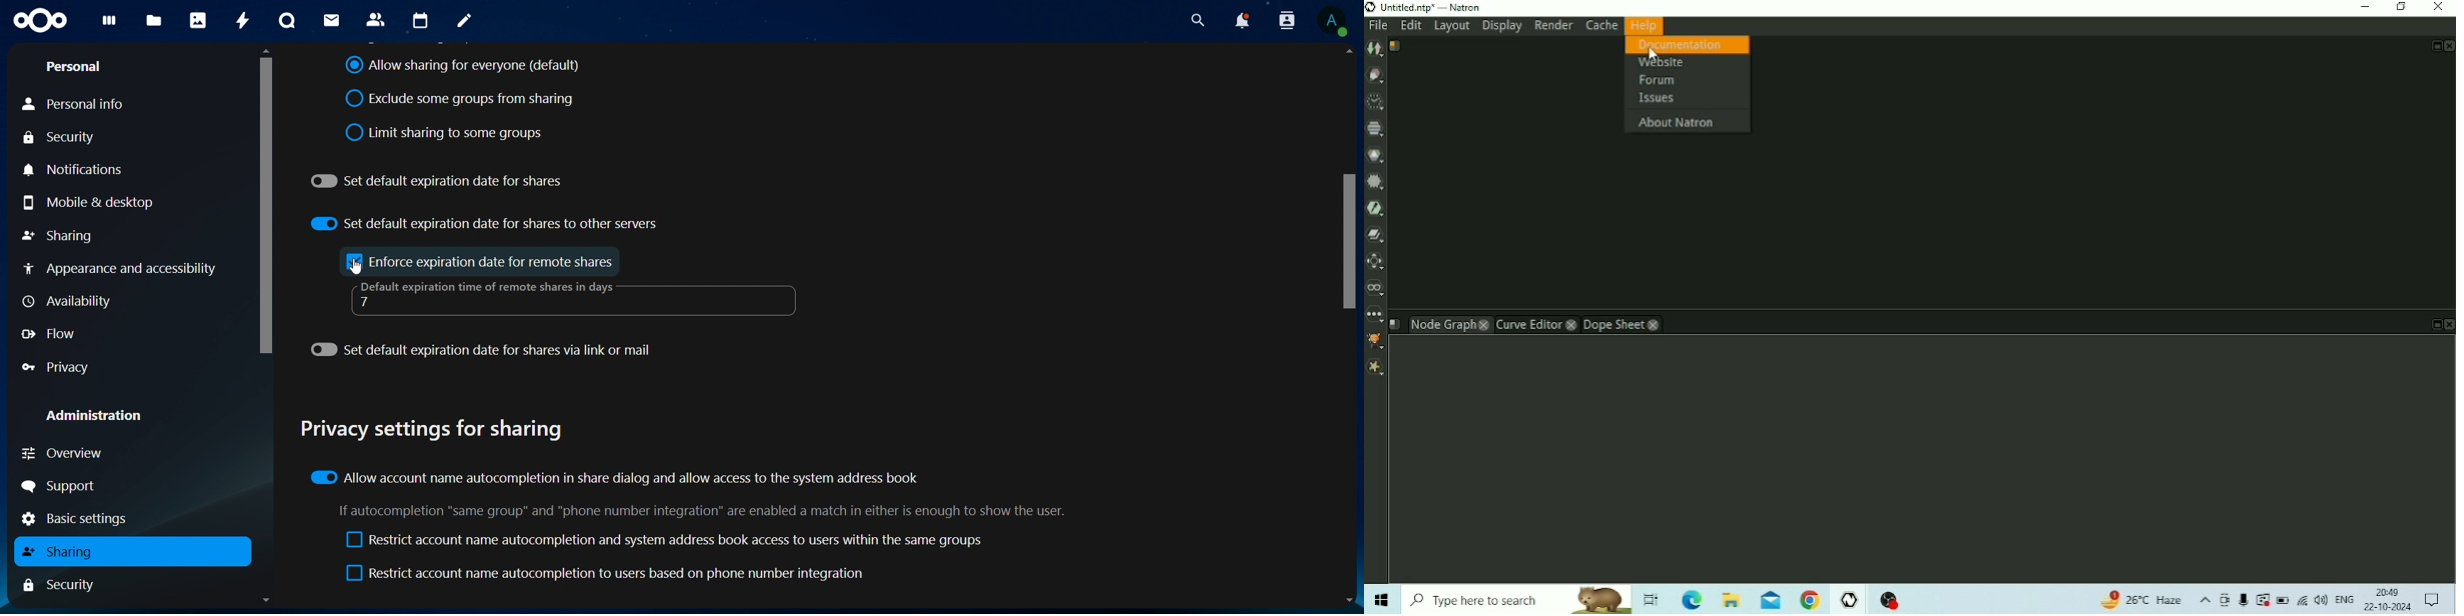 Image resolution: width=2464 pixels, height=616 pixels. Describe the element at coordinates (97, 414) in the screenshot. I see `administration` at that location.